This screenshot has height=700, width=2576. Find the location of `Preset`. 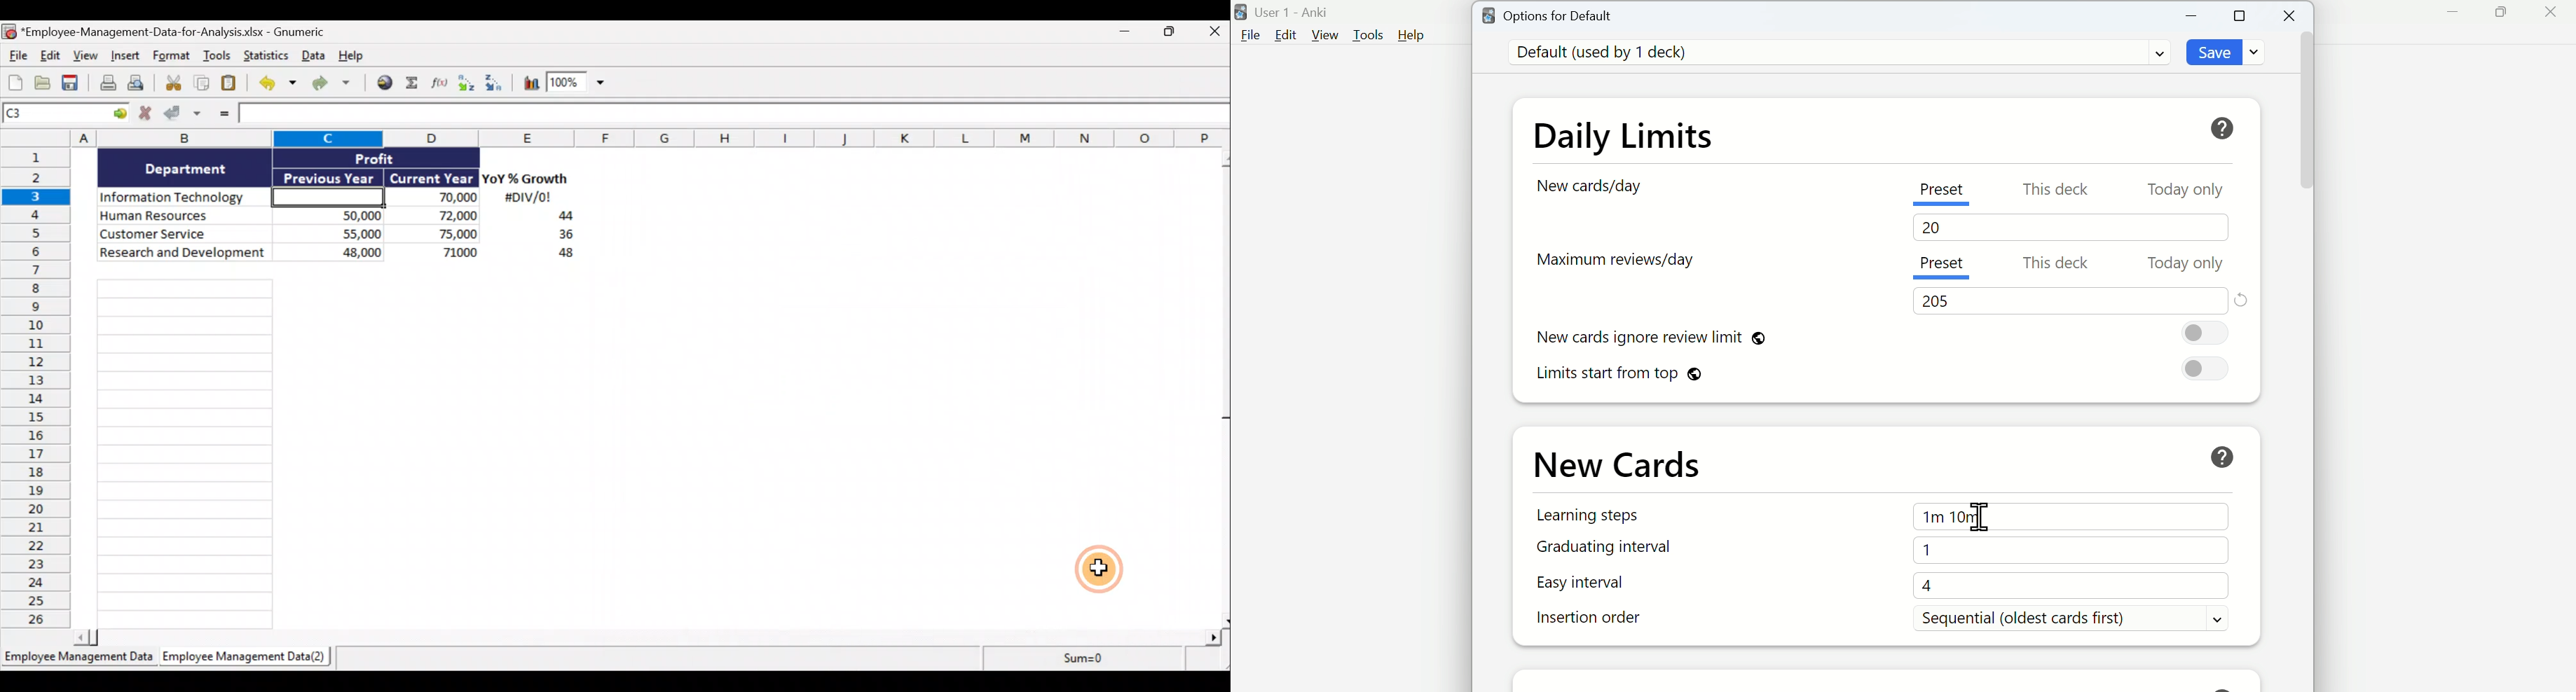

Preset is located at coordinates (1949, 193).